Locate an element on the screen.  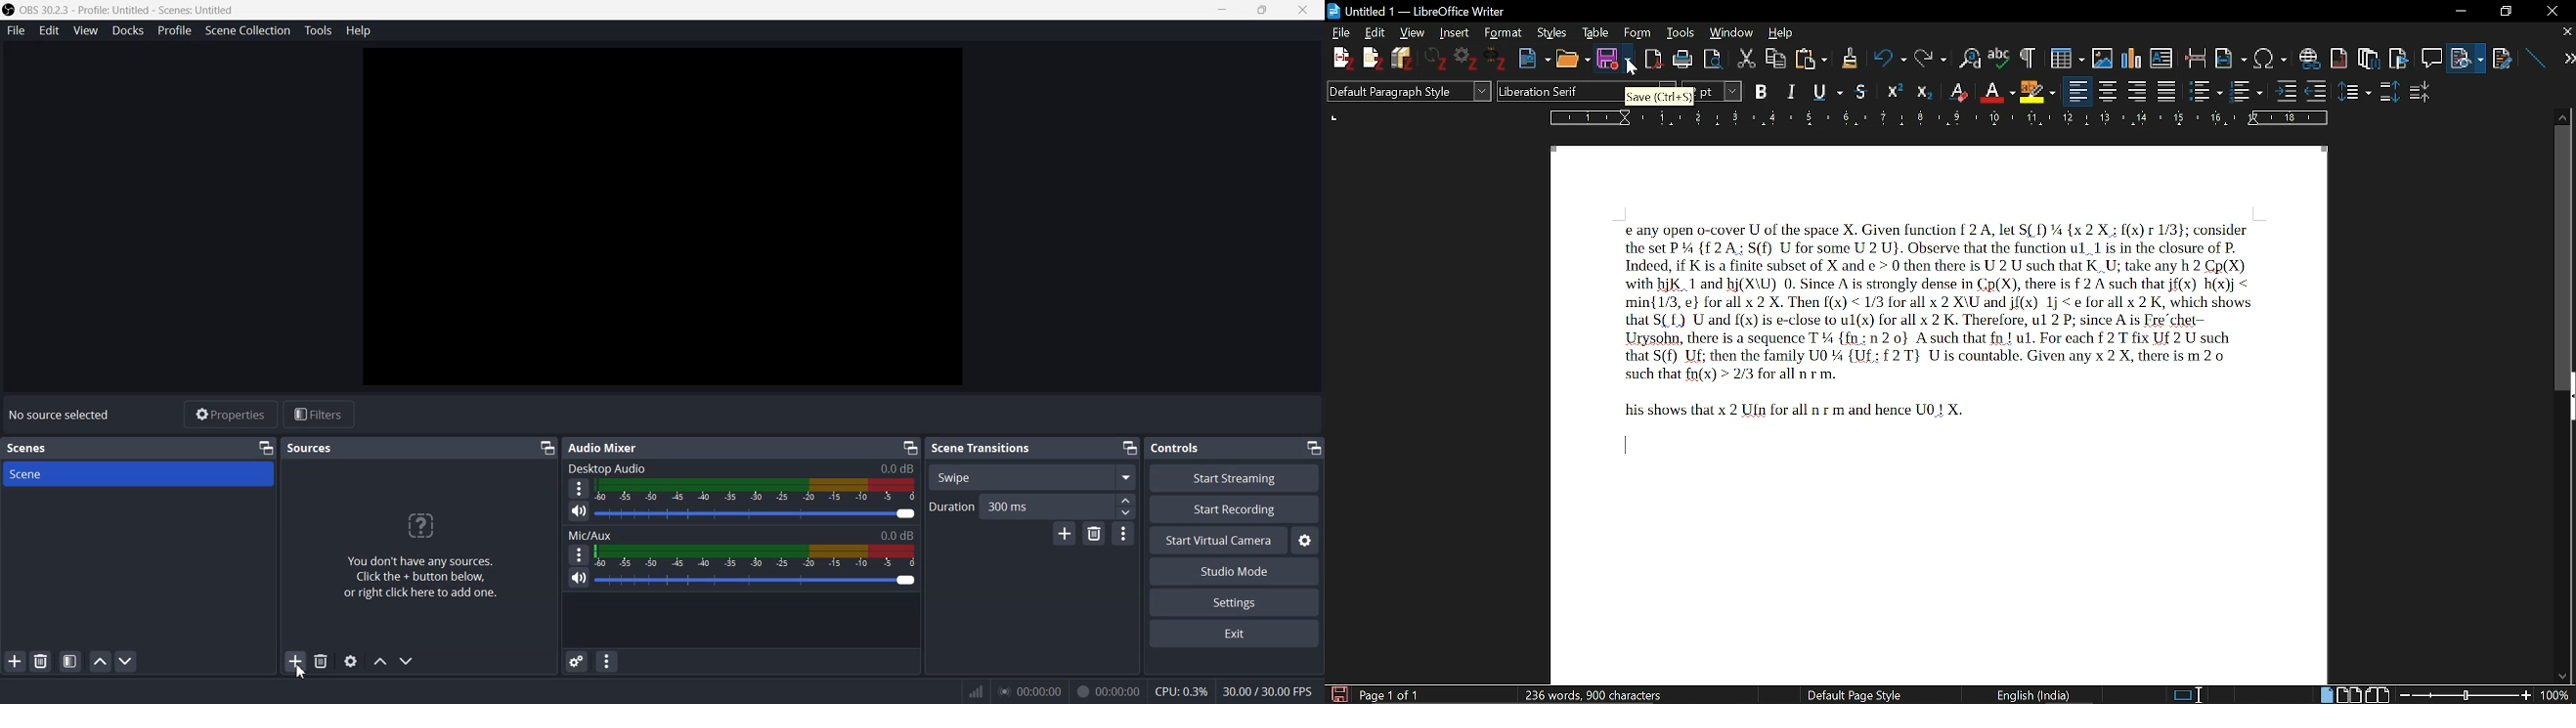
Mute/ Unmute is located at coordinates (578, 511).